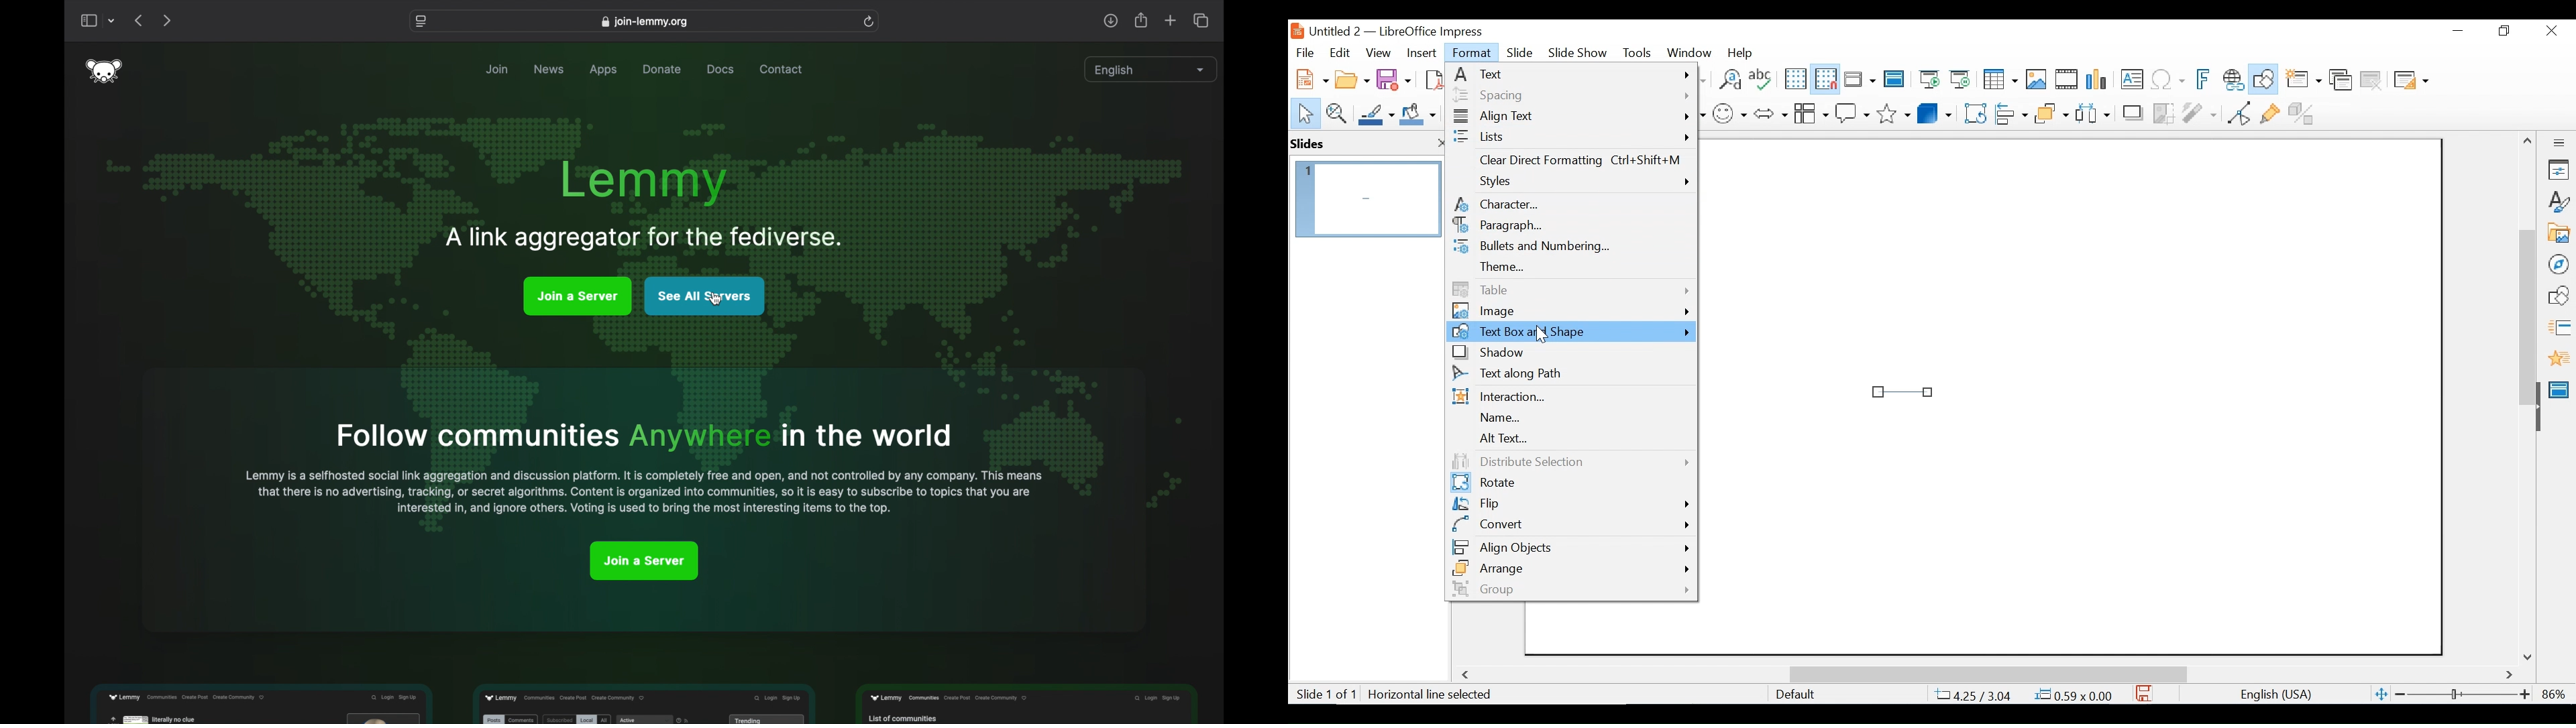 This screenshot has width=2576, height=728. What do you see at coordinates (1572, 332) in the screenshot?
I see `Text Box and Shapes` at bounding box center [1572, 332].